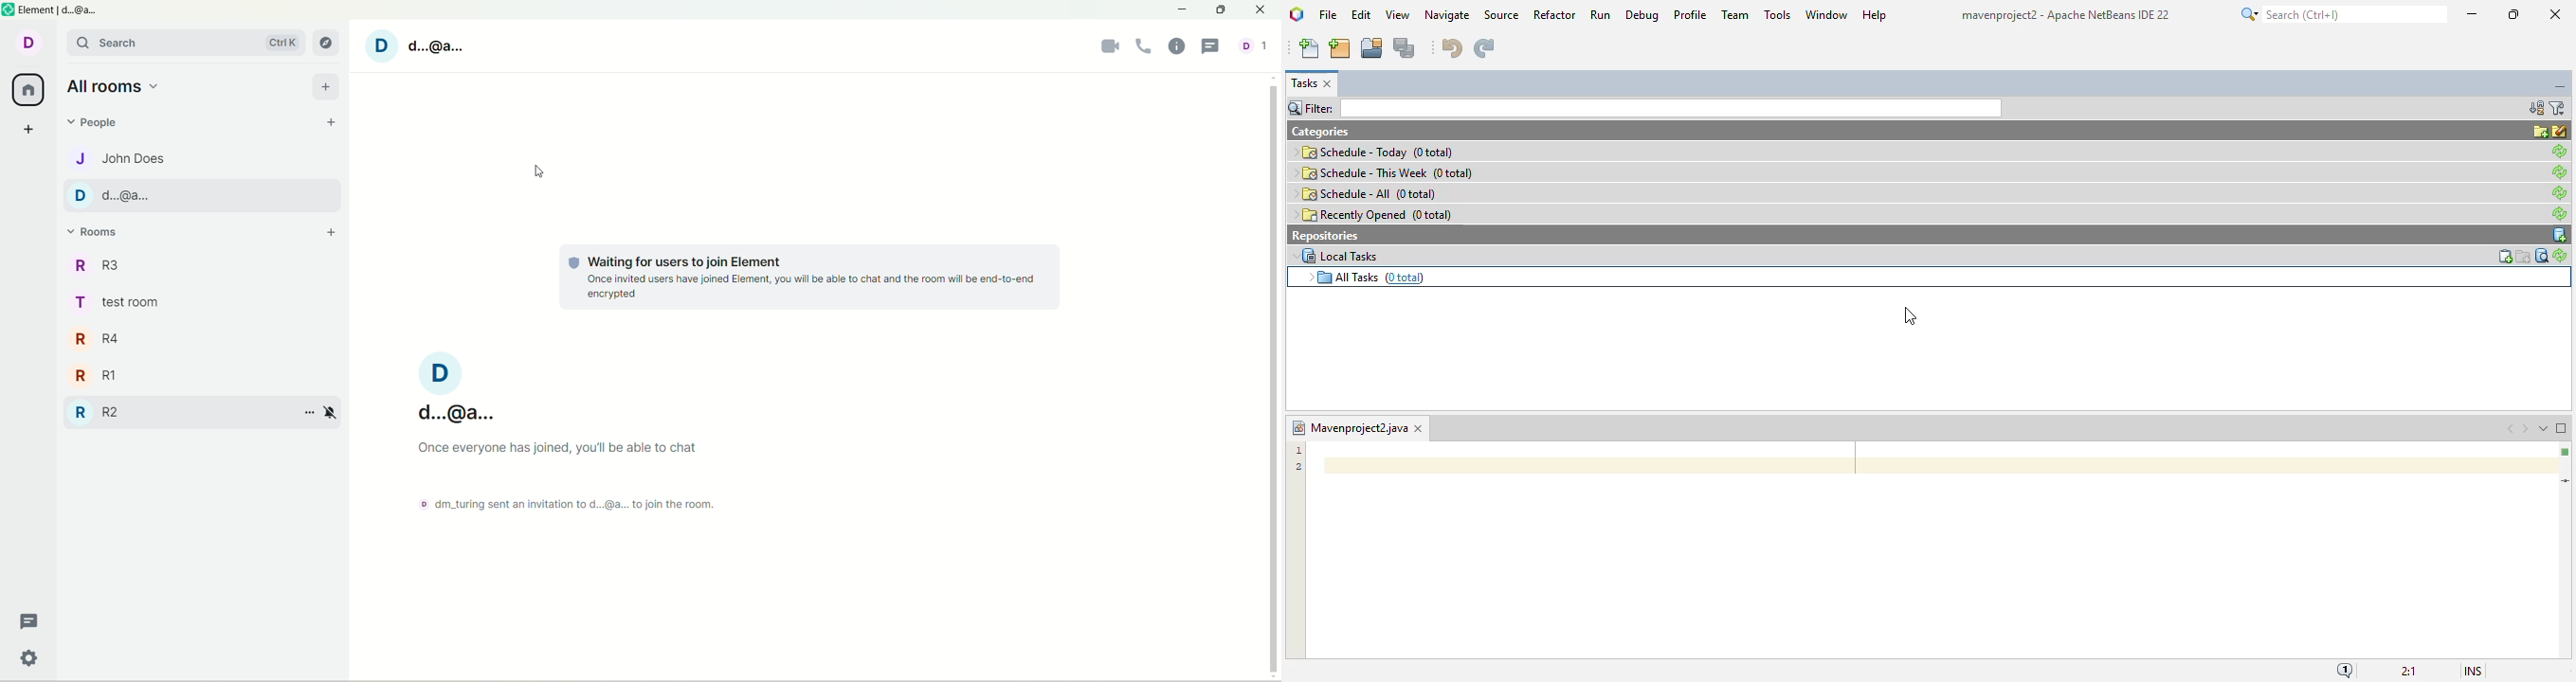 The height and width of the screenshot is (700, 2576). Describe the element at coordinates (1184, 10) in the screenshot. I see `minimize` at that location.